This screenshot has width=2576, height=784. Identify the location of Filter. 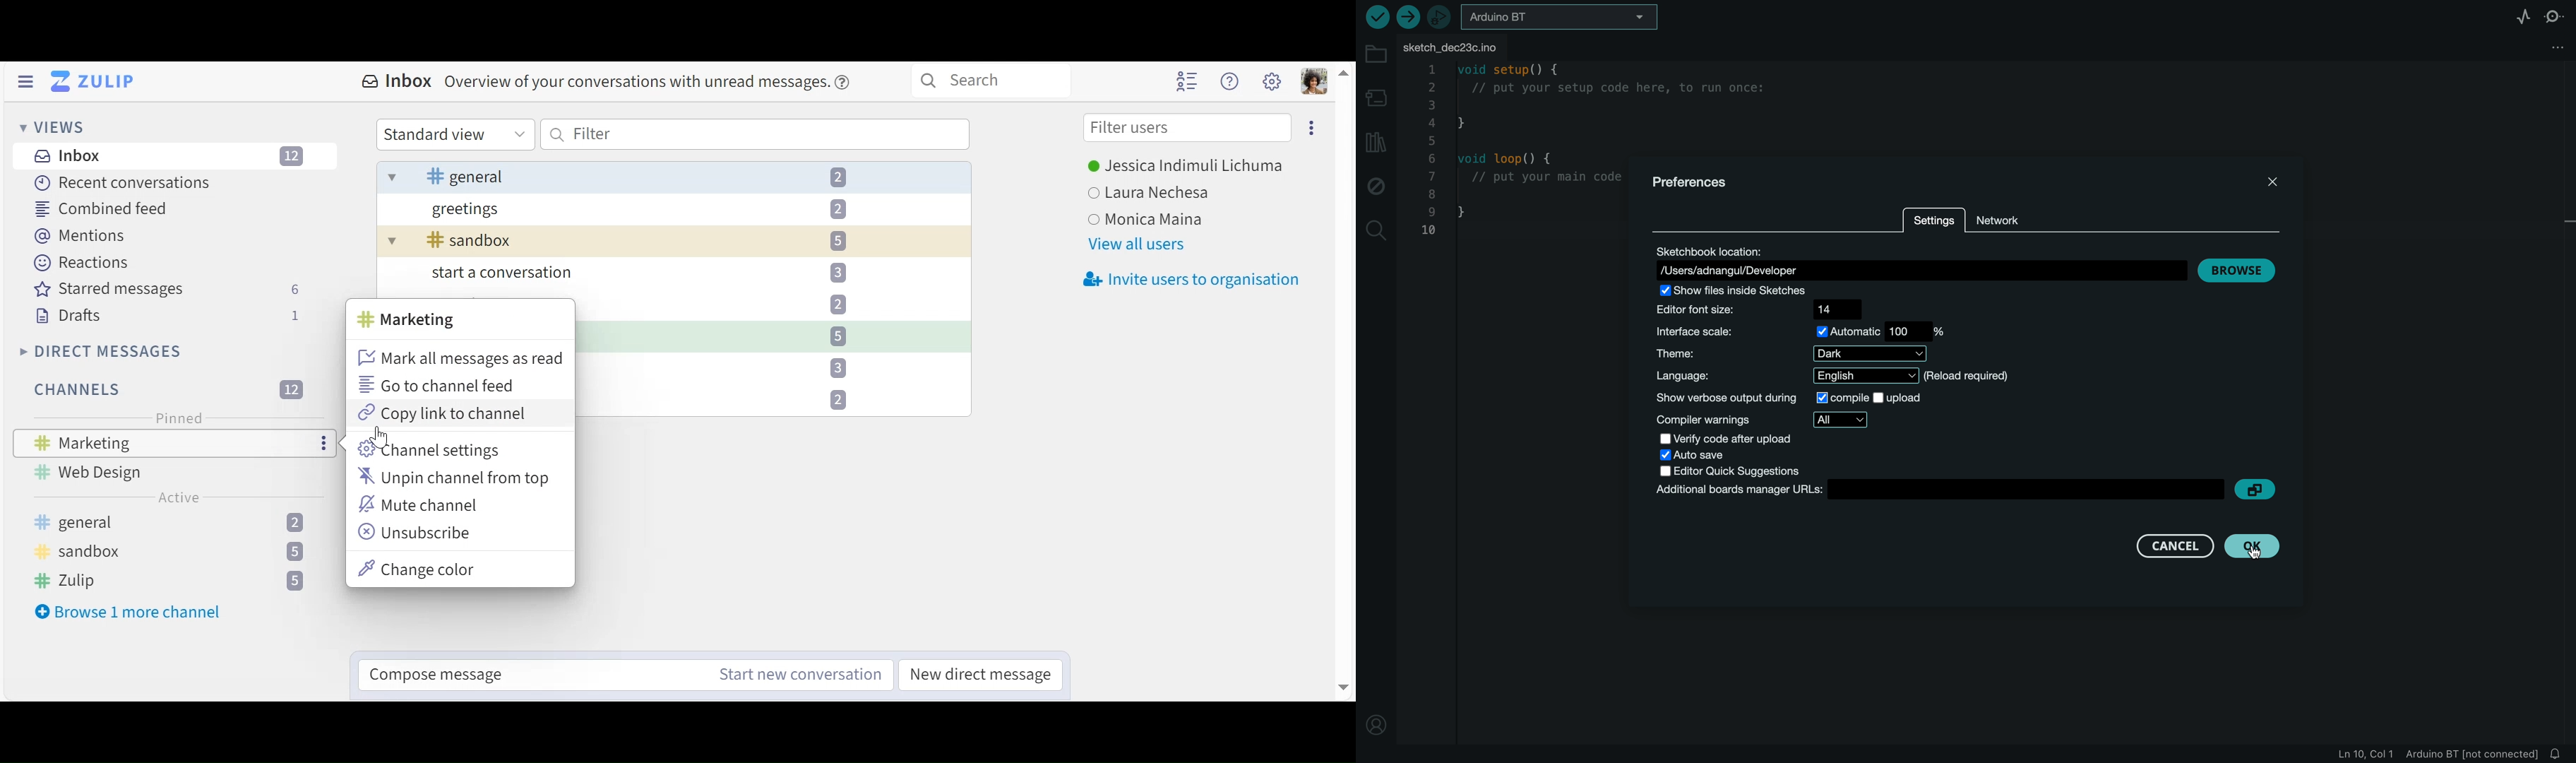
(756, 134).